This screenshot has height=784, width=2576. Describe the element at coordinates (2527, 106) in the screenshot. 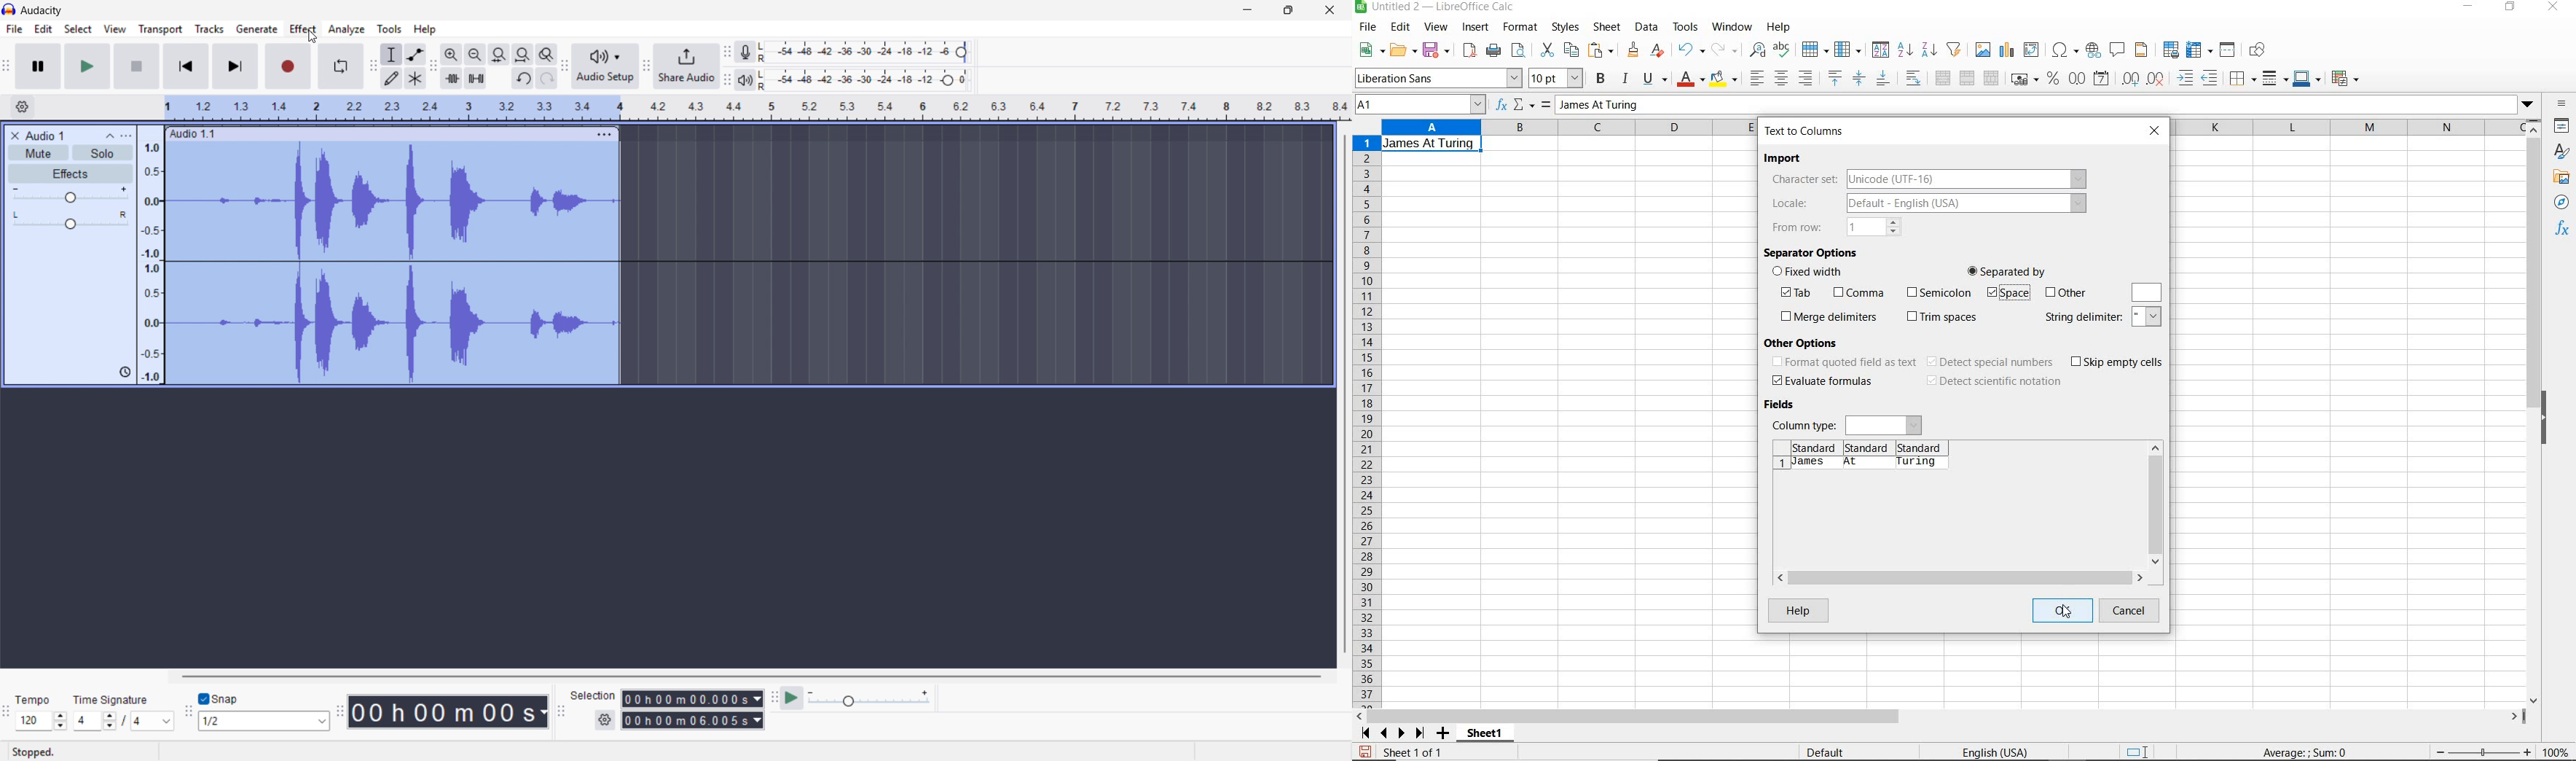

I see `dropdown` at that location.